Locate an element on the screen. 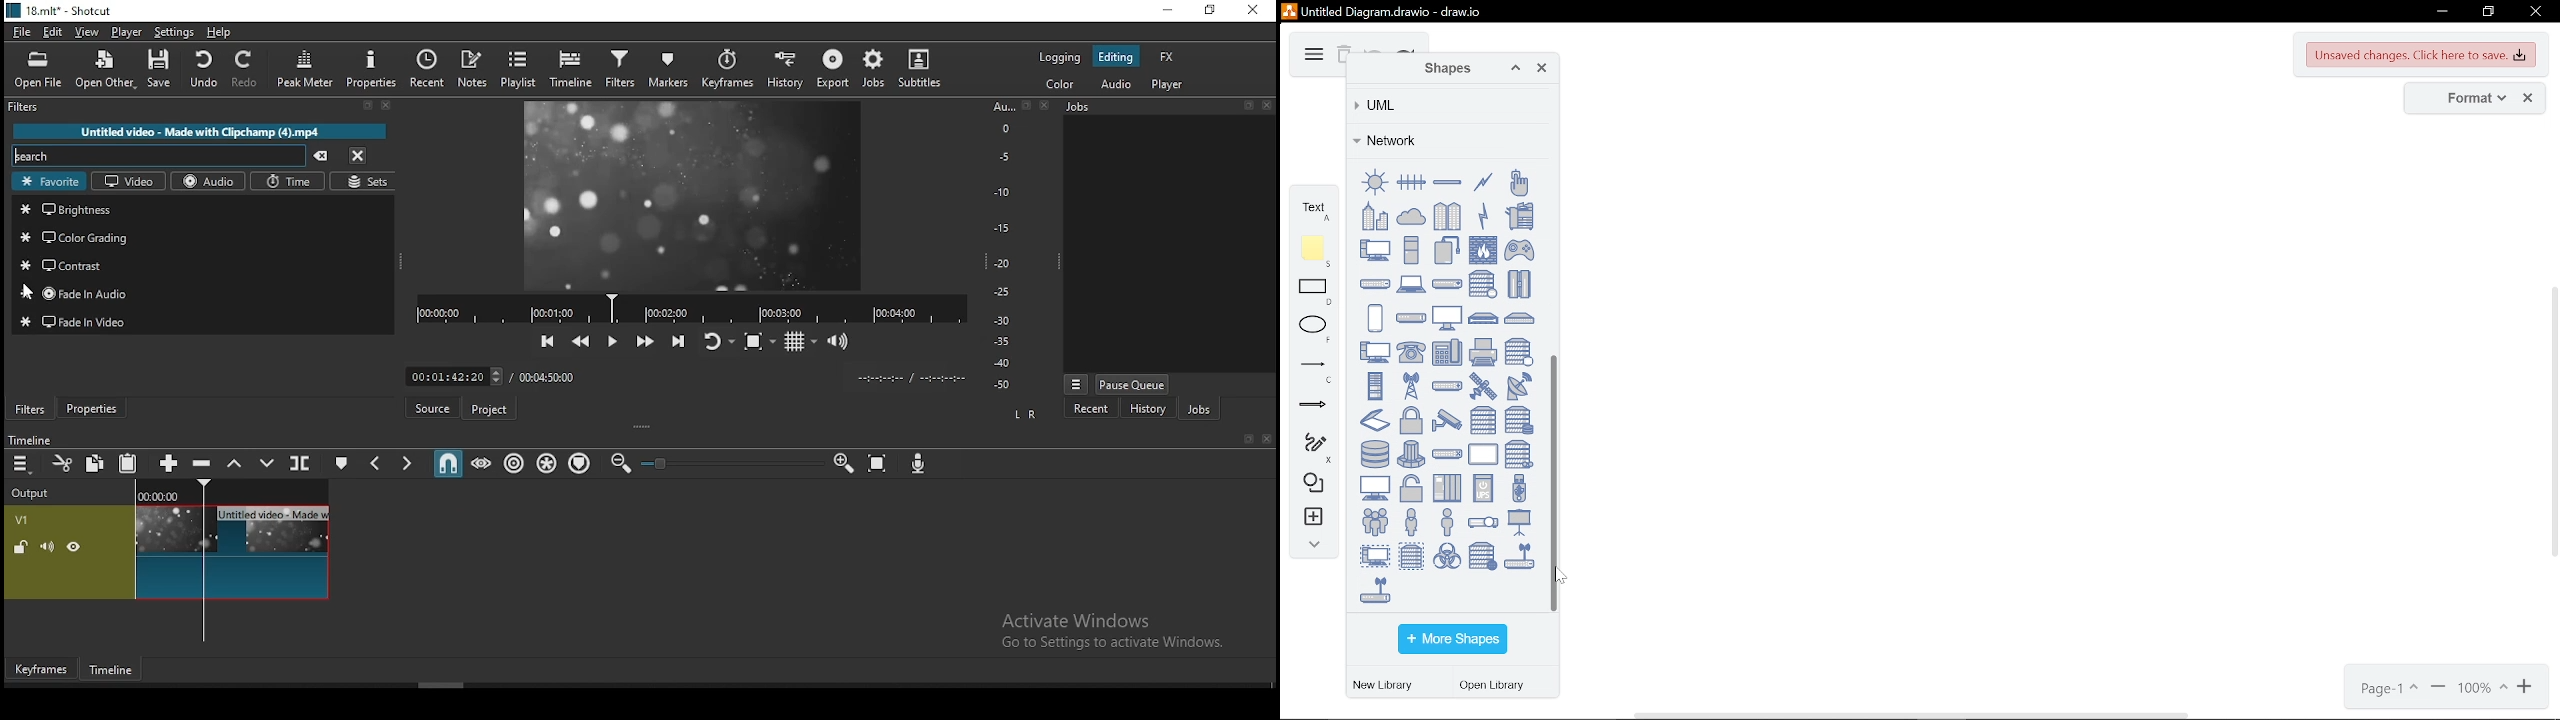  jobs is located at coordinates (874, 70).